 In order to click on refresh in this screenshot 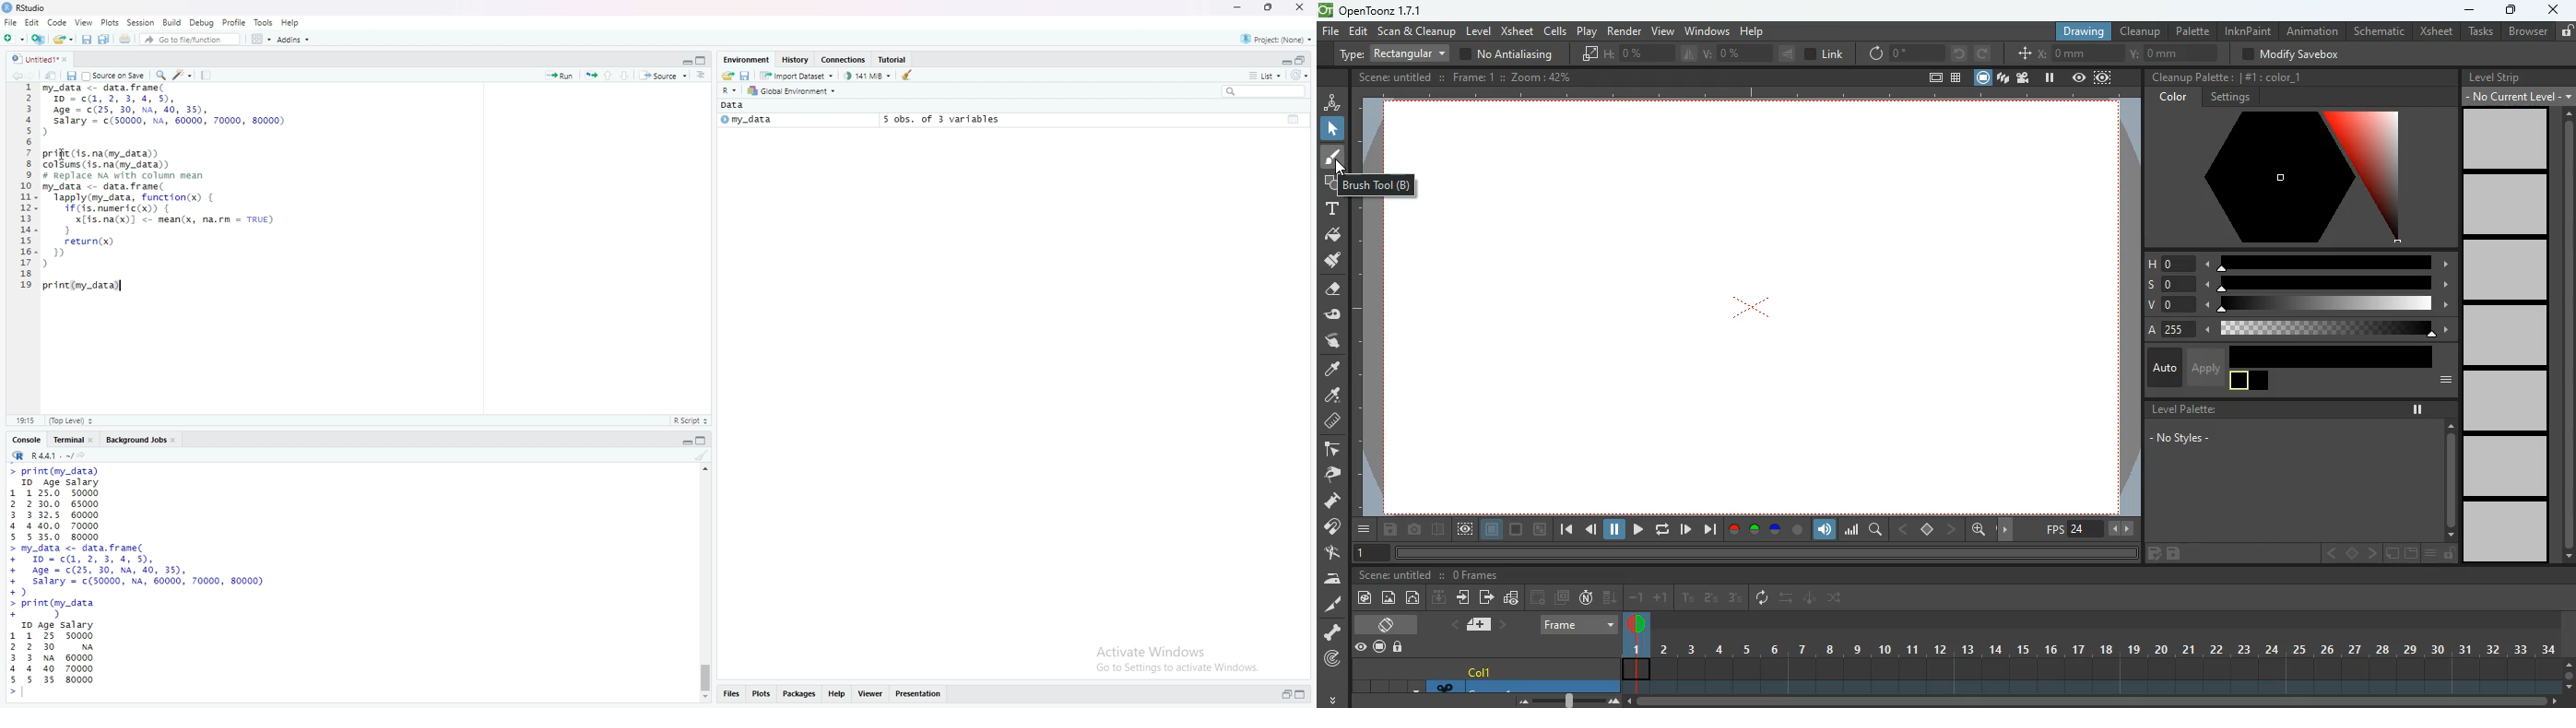, I will do `click(1300, 75)`.